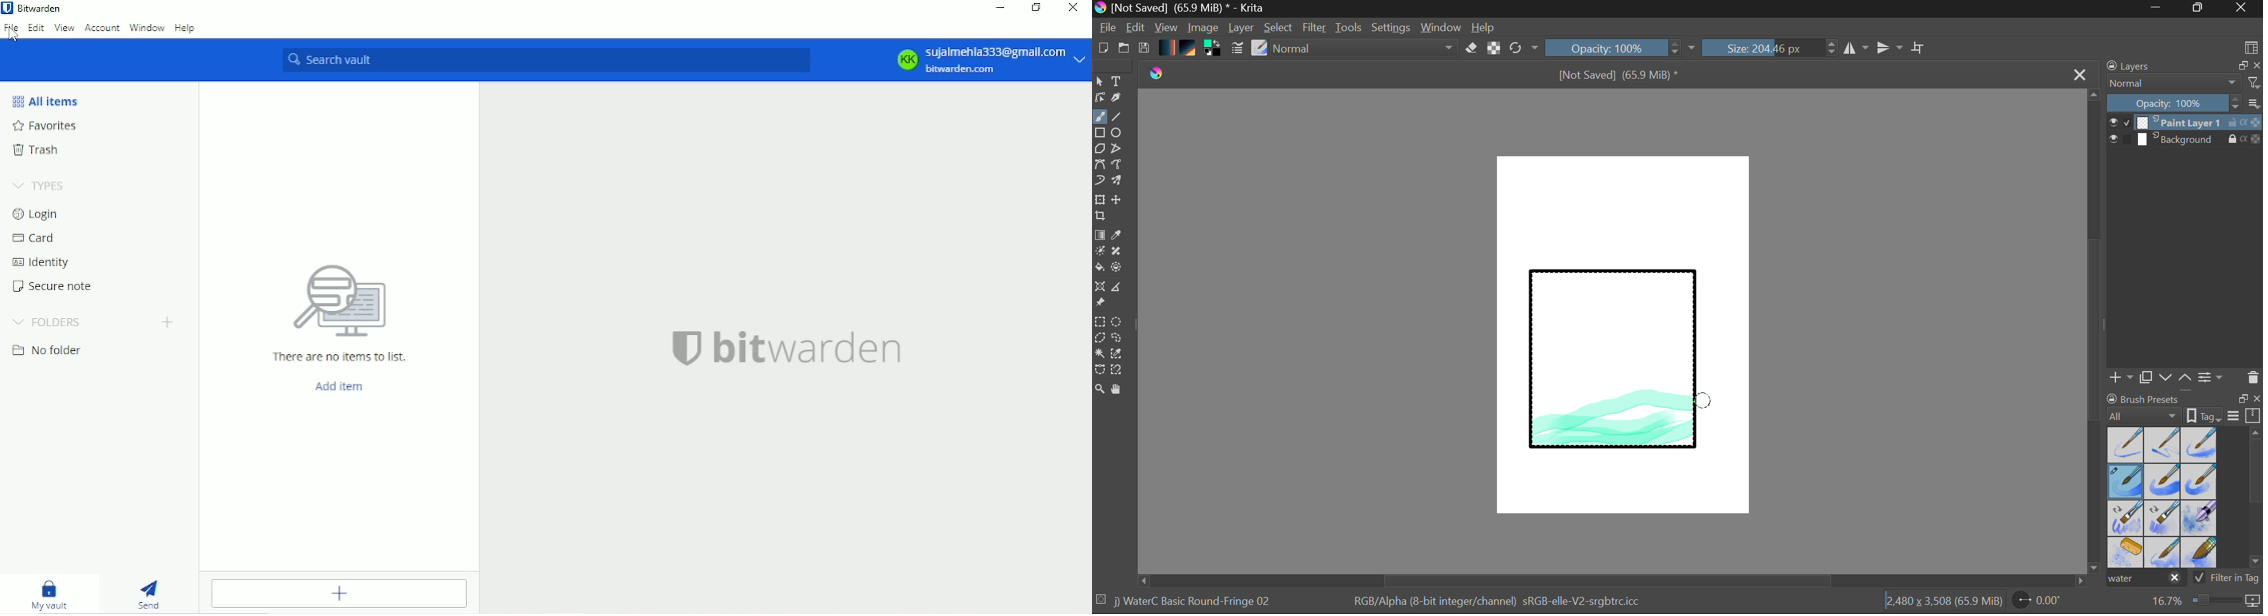  I want to click on Add Layer, so click(2122, 377).